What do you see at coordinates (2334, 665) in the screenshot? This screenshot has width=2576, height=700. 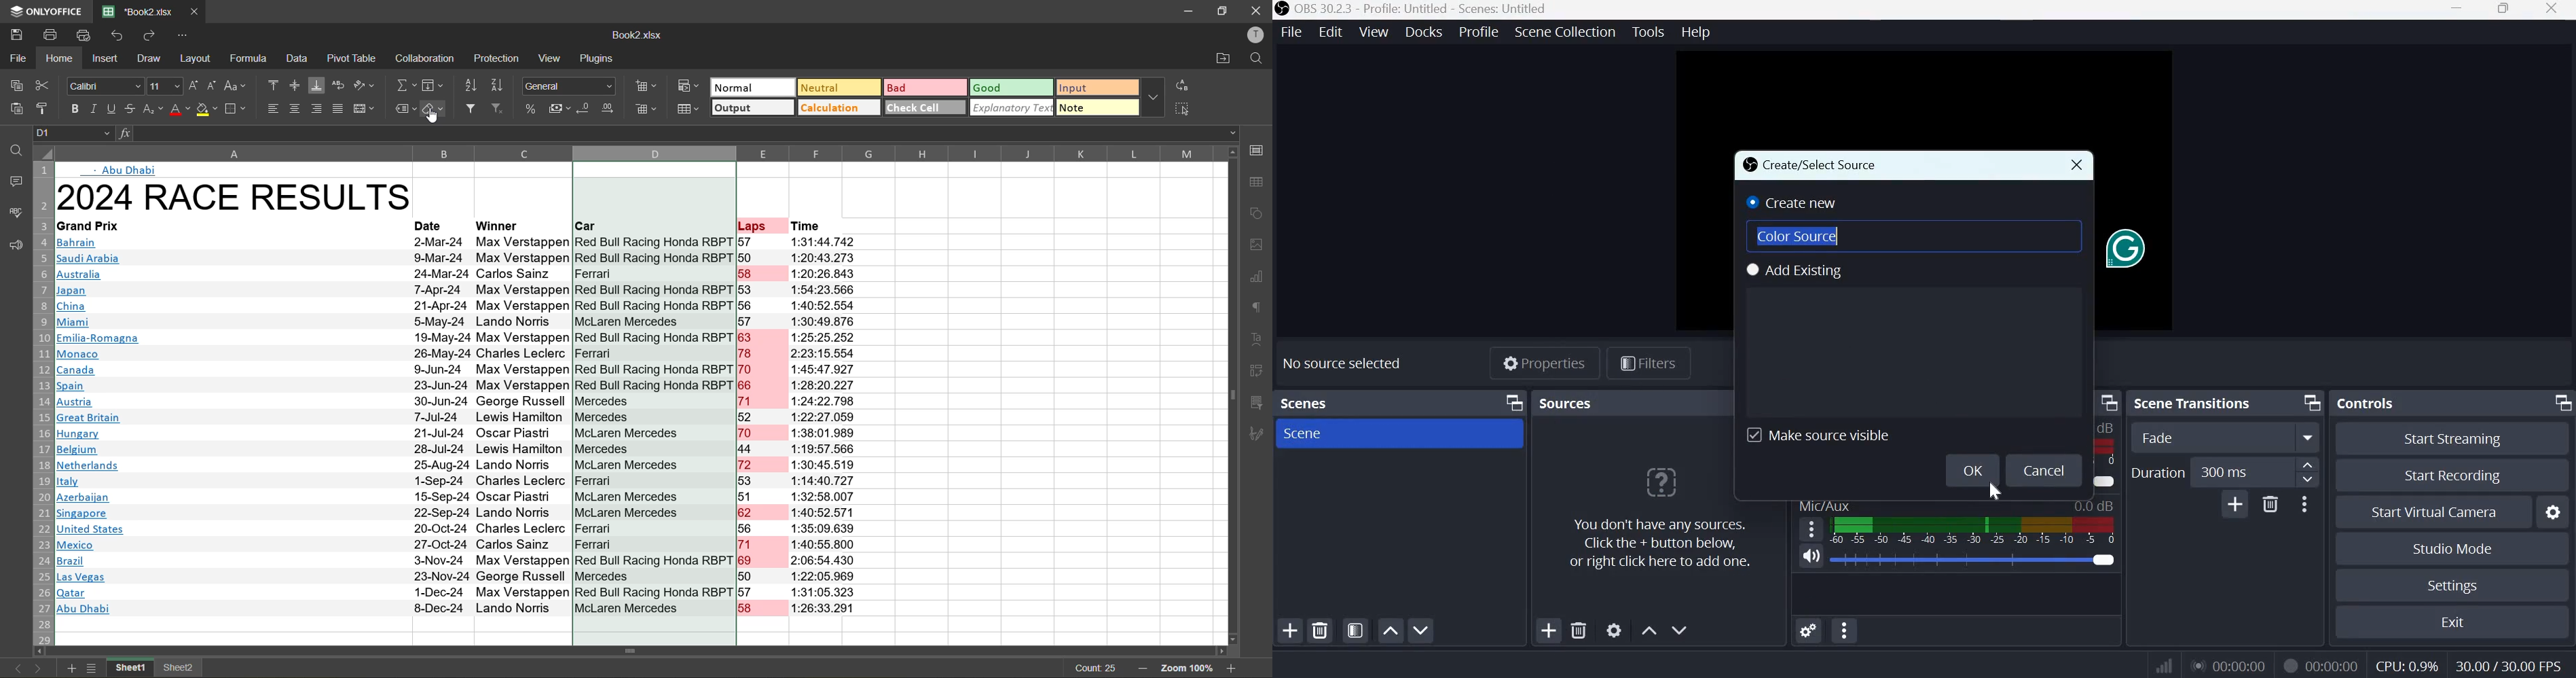 I see `Recording Timer` at bounding box center [2334, 665].